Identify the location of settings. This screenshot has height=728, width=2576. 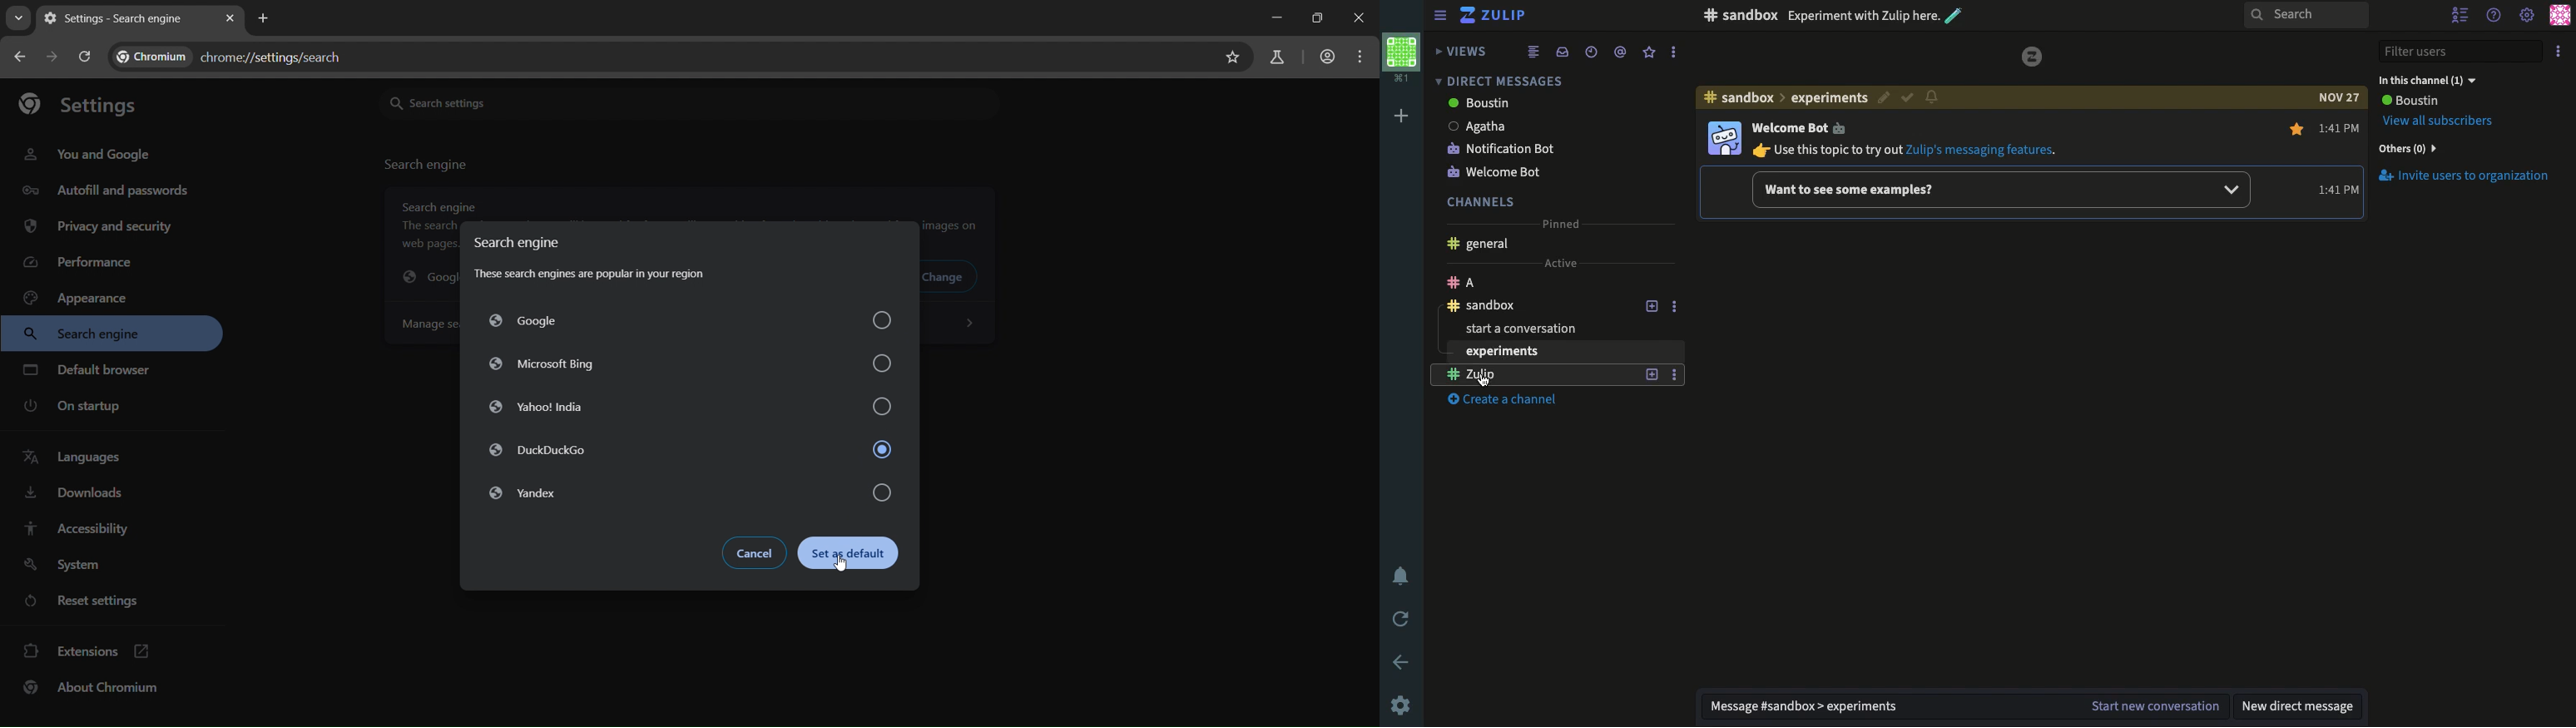
(78, 102).